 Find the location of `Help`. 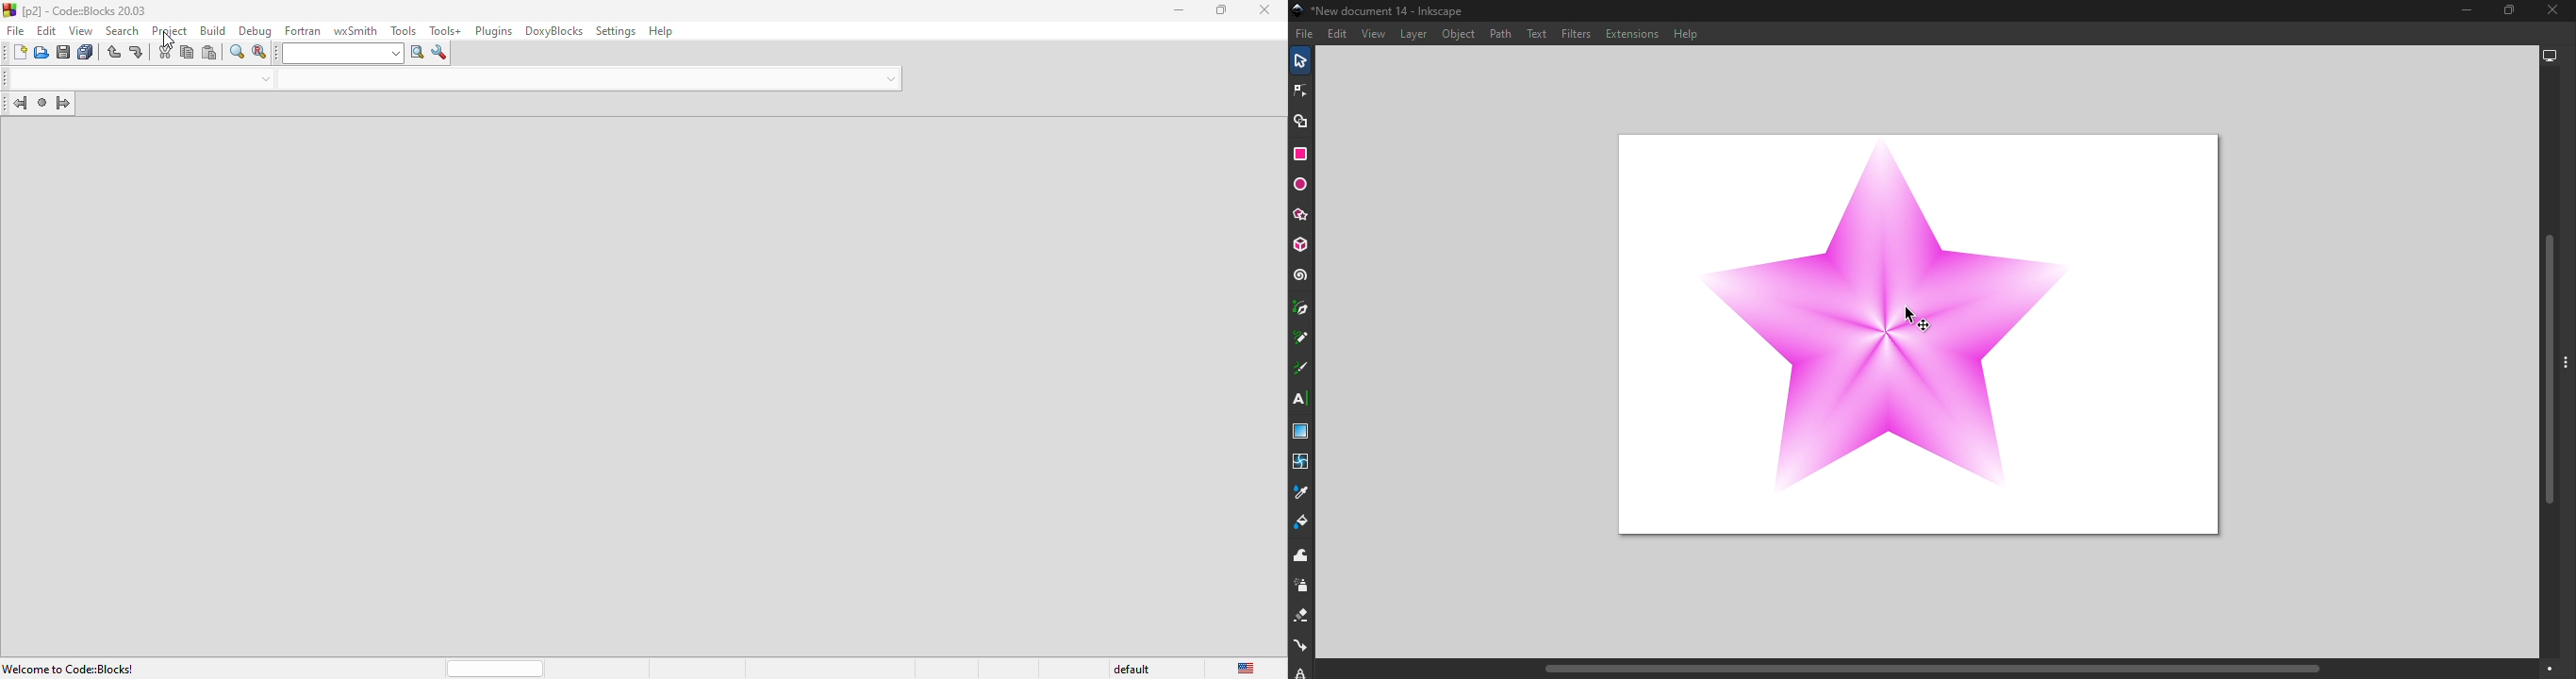

Help is located at coordinates (1685, 35).